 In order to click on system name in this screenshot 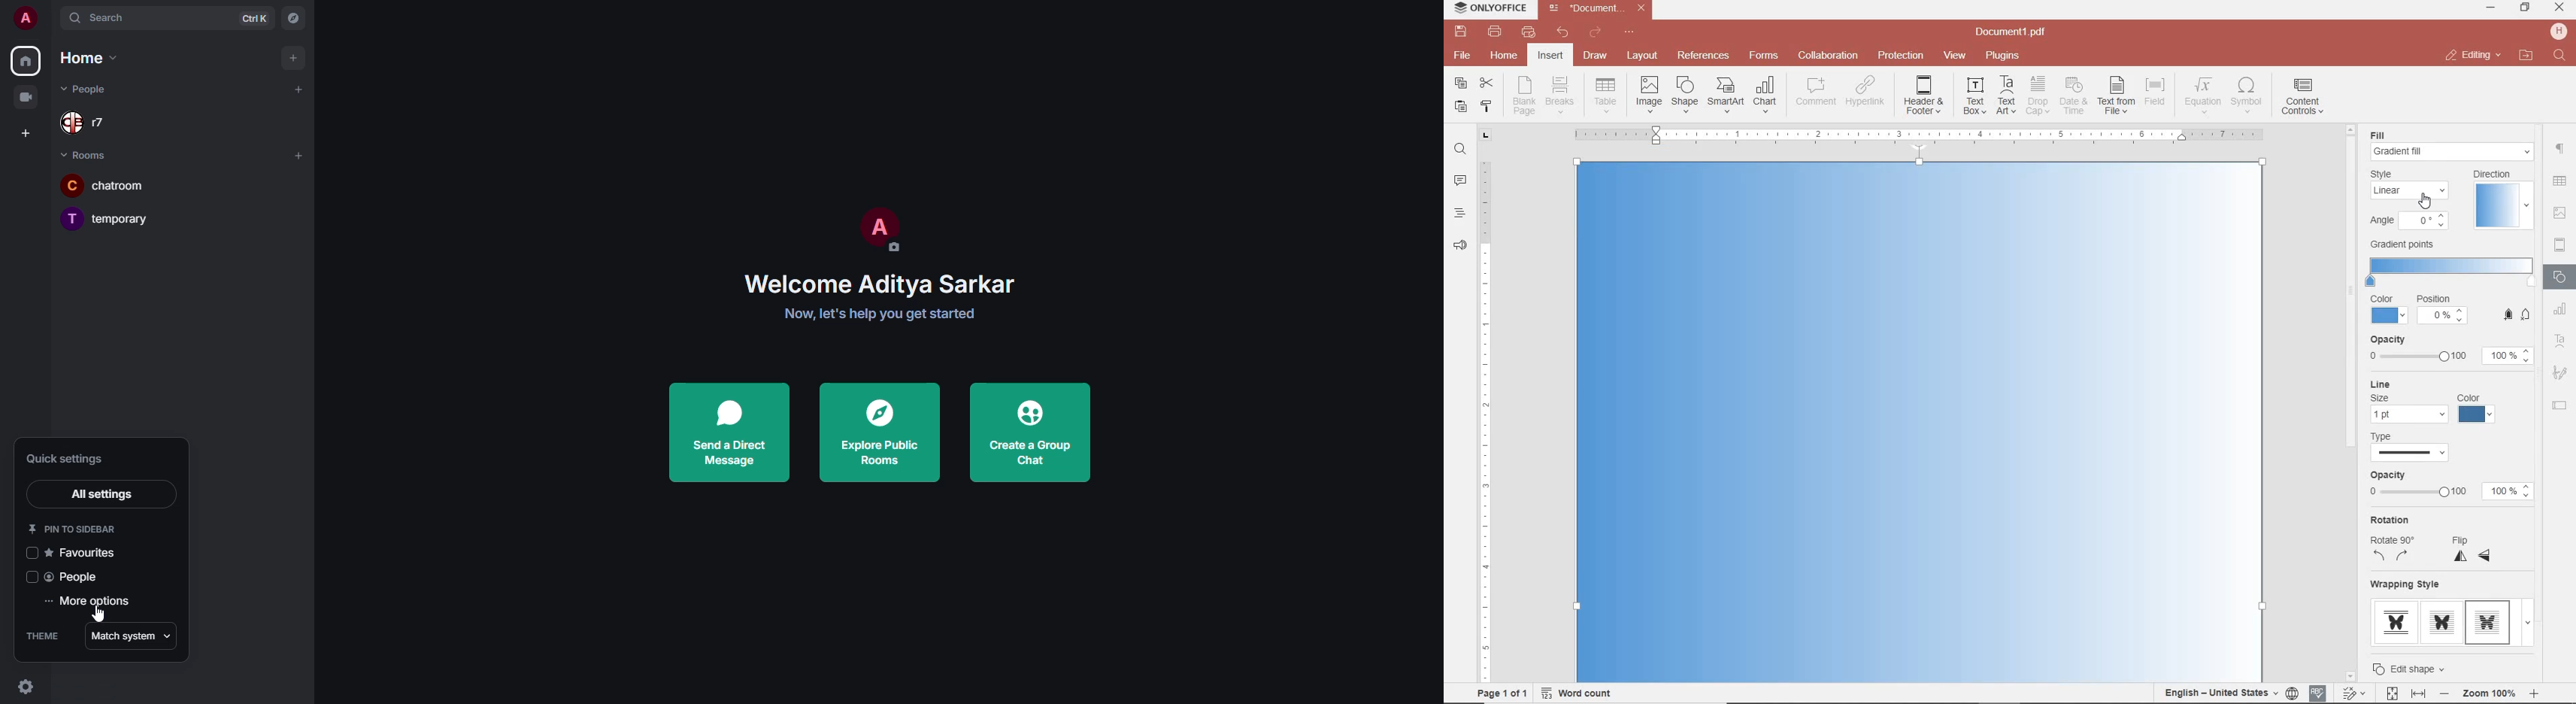, I will do `click(1487, 9)`.